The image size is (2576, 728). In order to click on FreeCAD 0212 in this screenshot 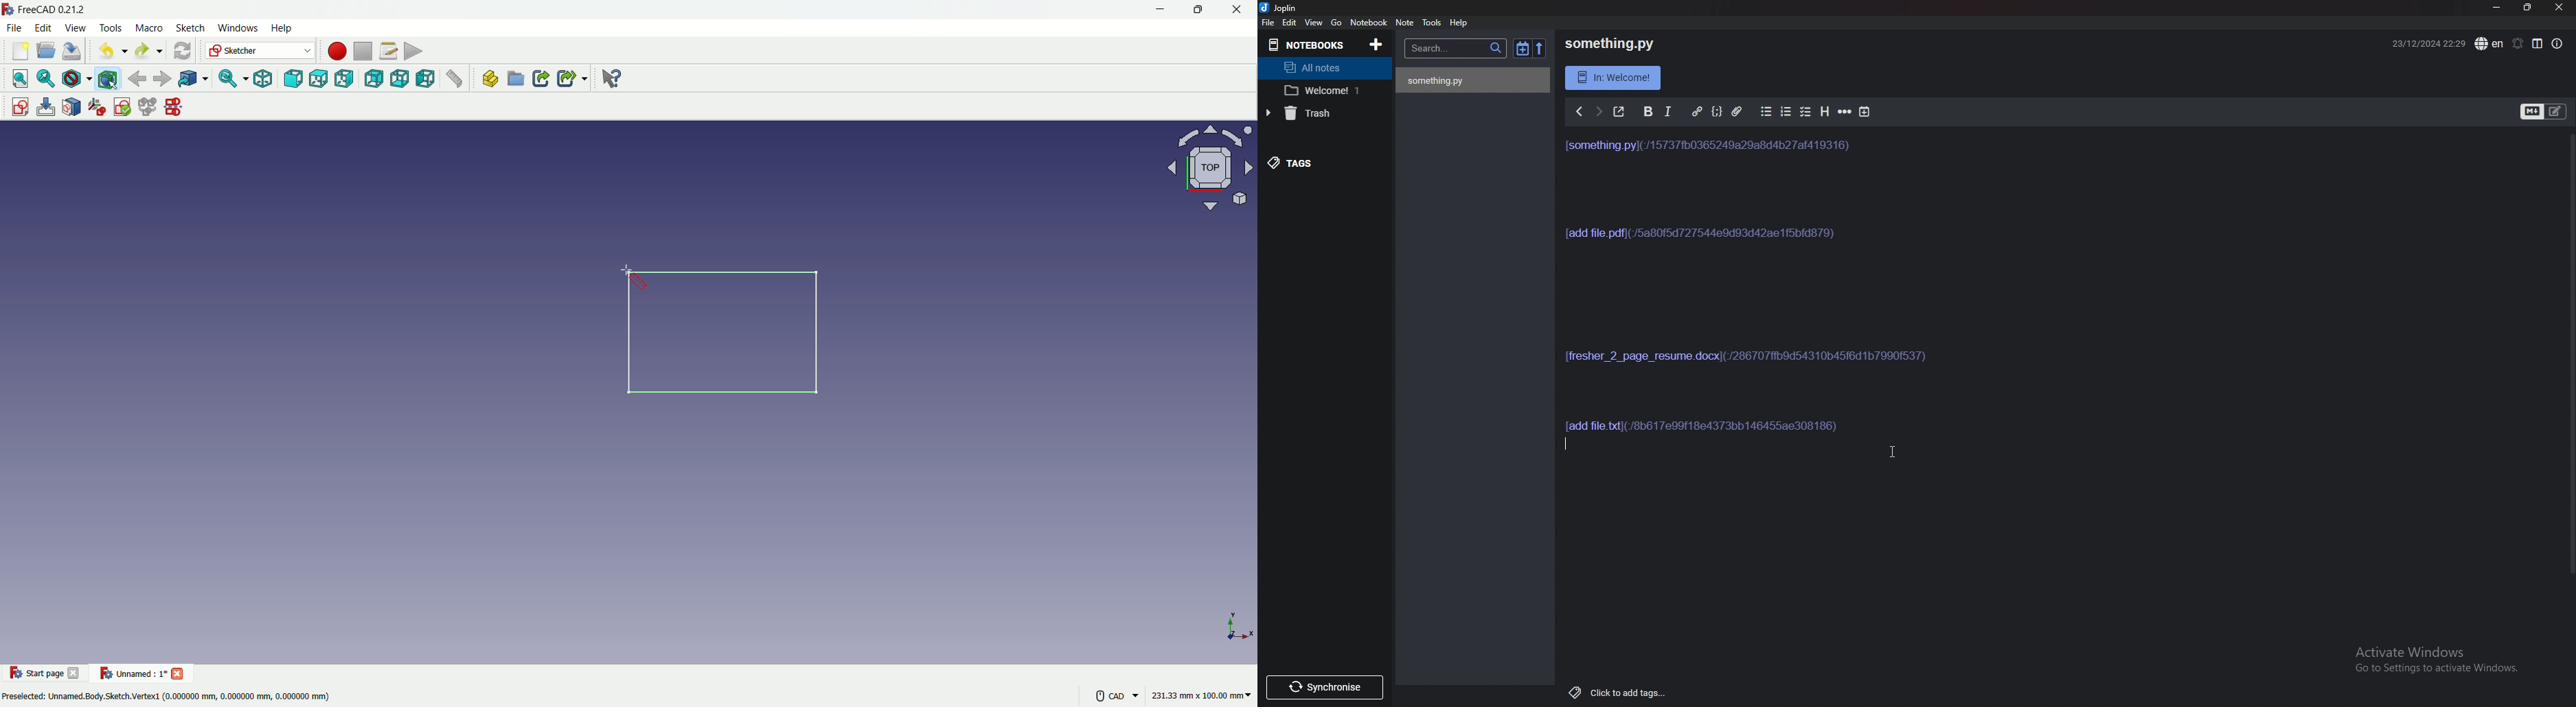, I will do `click(62, 10)`.